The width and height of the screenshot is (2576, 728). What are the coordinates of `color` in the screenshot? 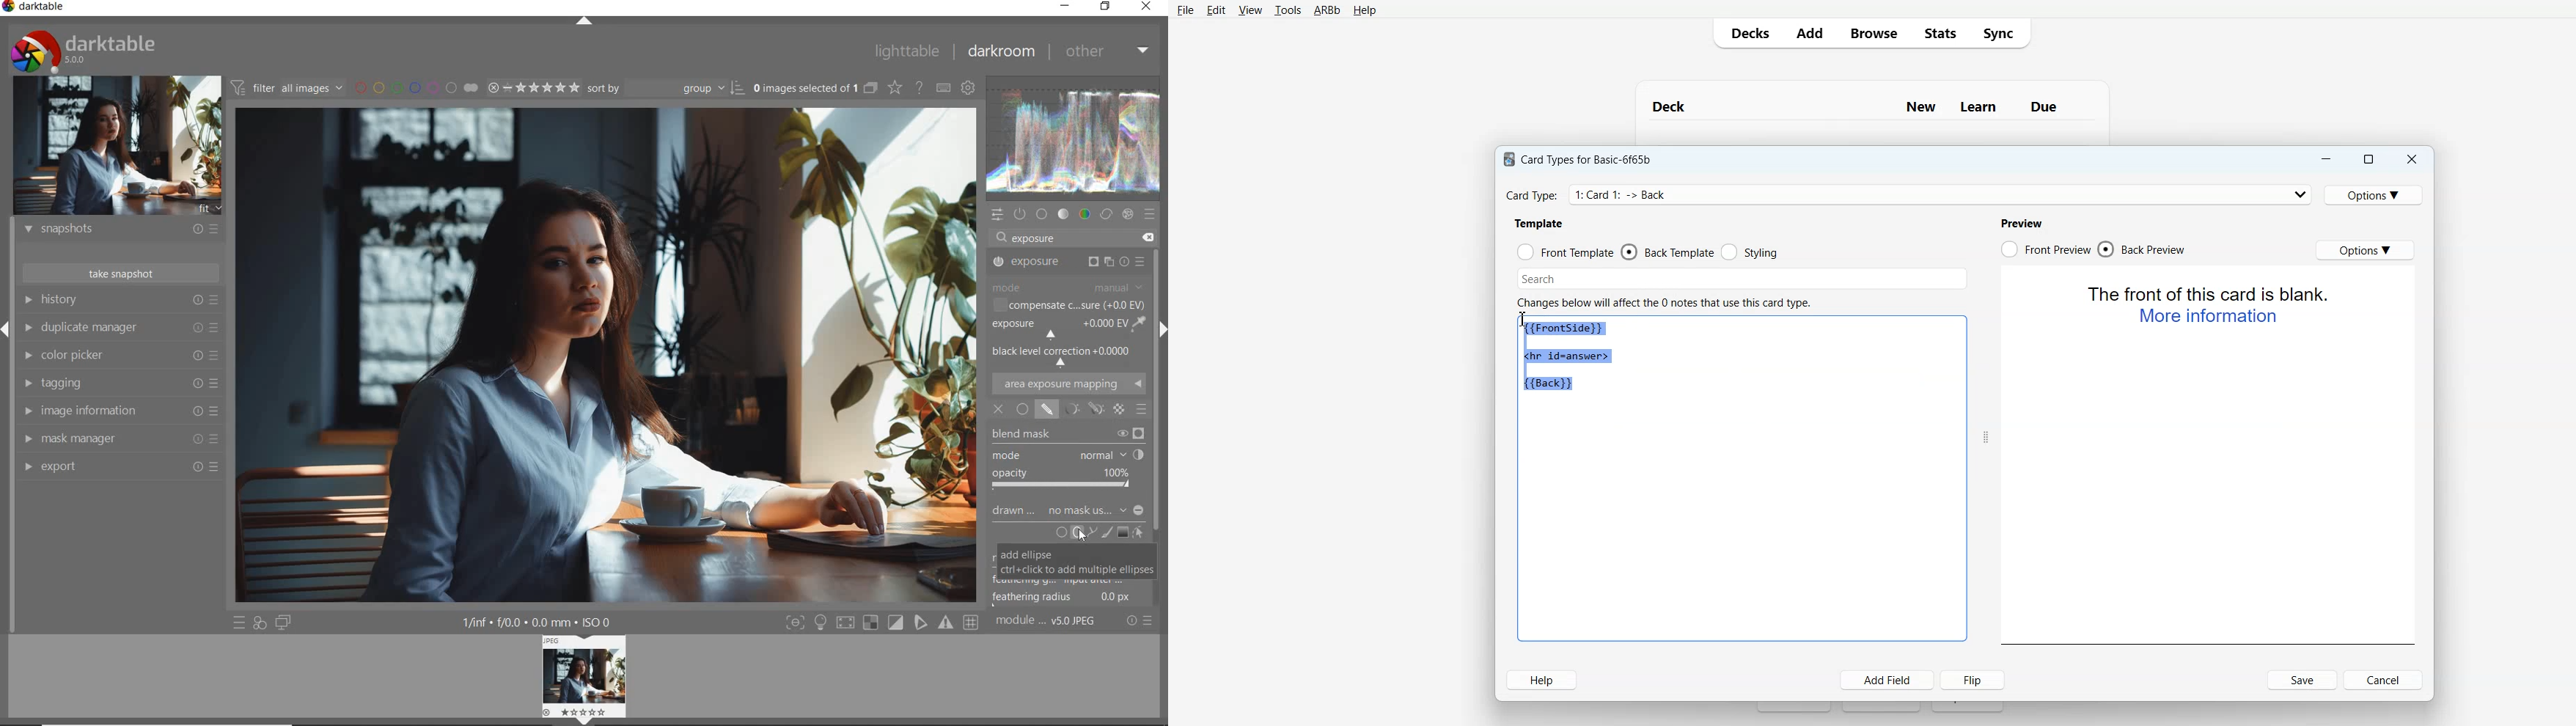 It's located at (1085, 214).